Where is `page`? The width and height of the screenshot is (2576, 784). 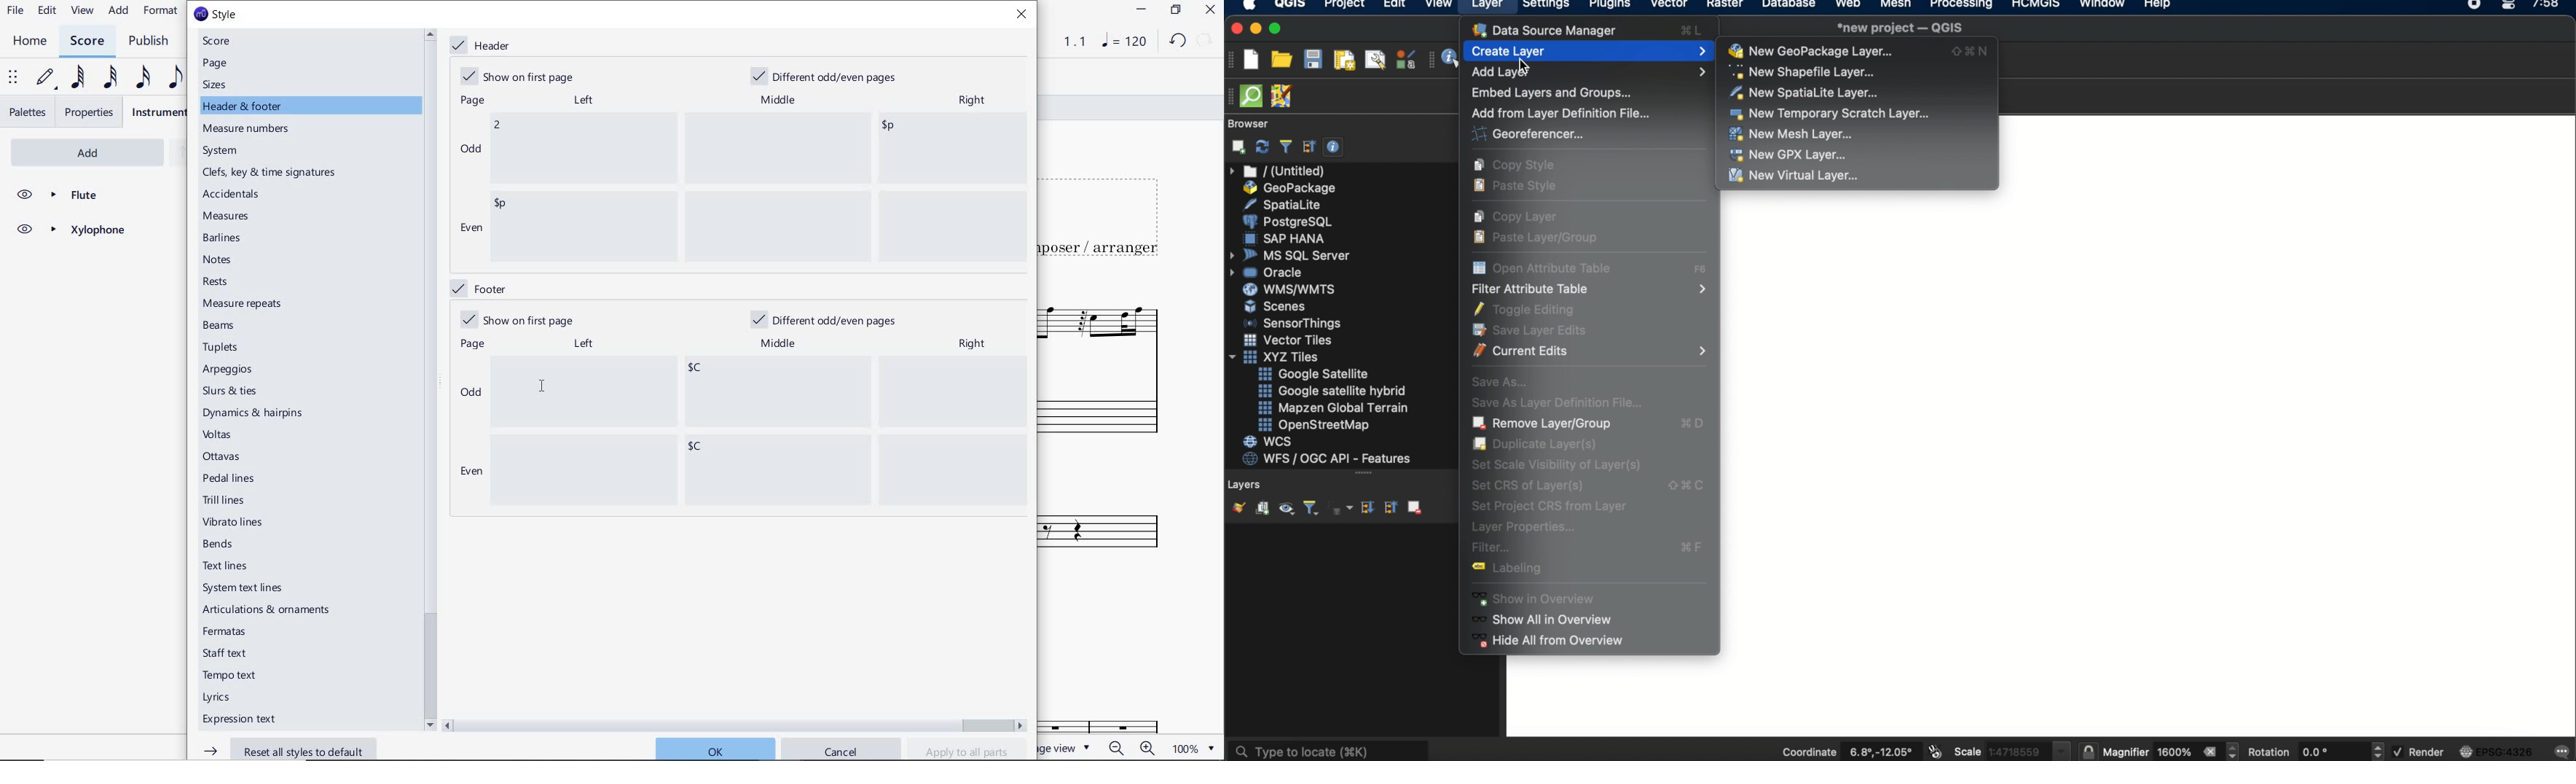 page is located at coordinates (474, 343).